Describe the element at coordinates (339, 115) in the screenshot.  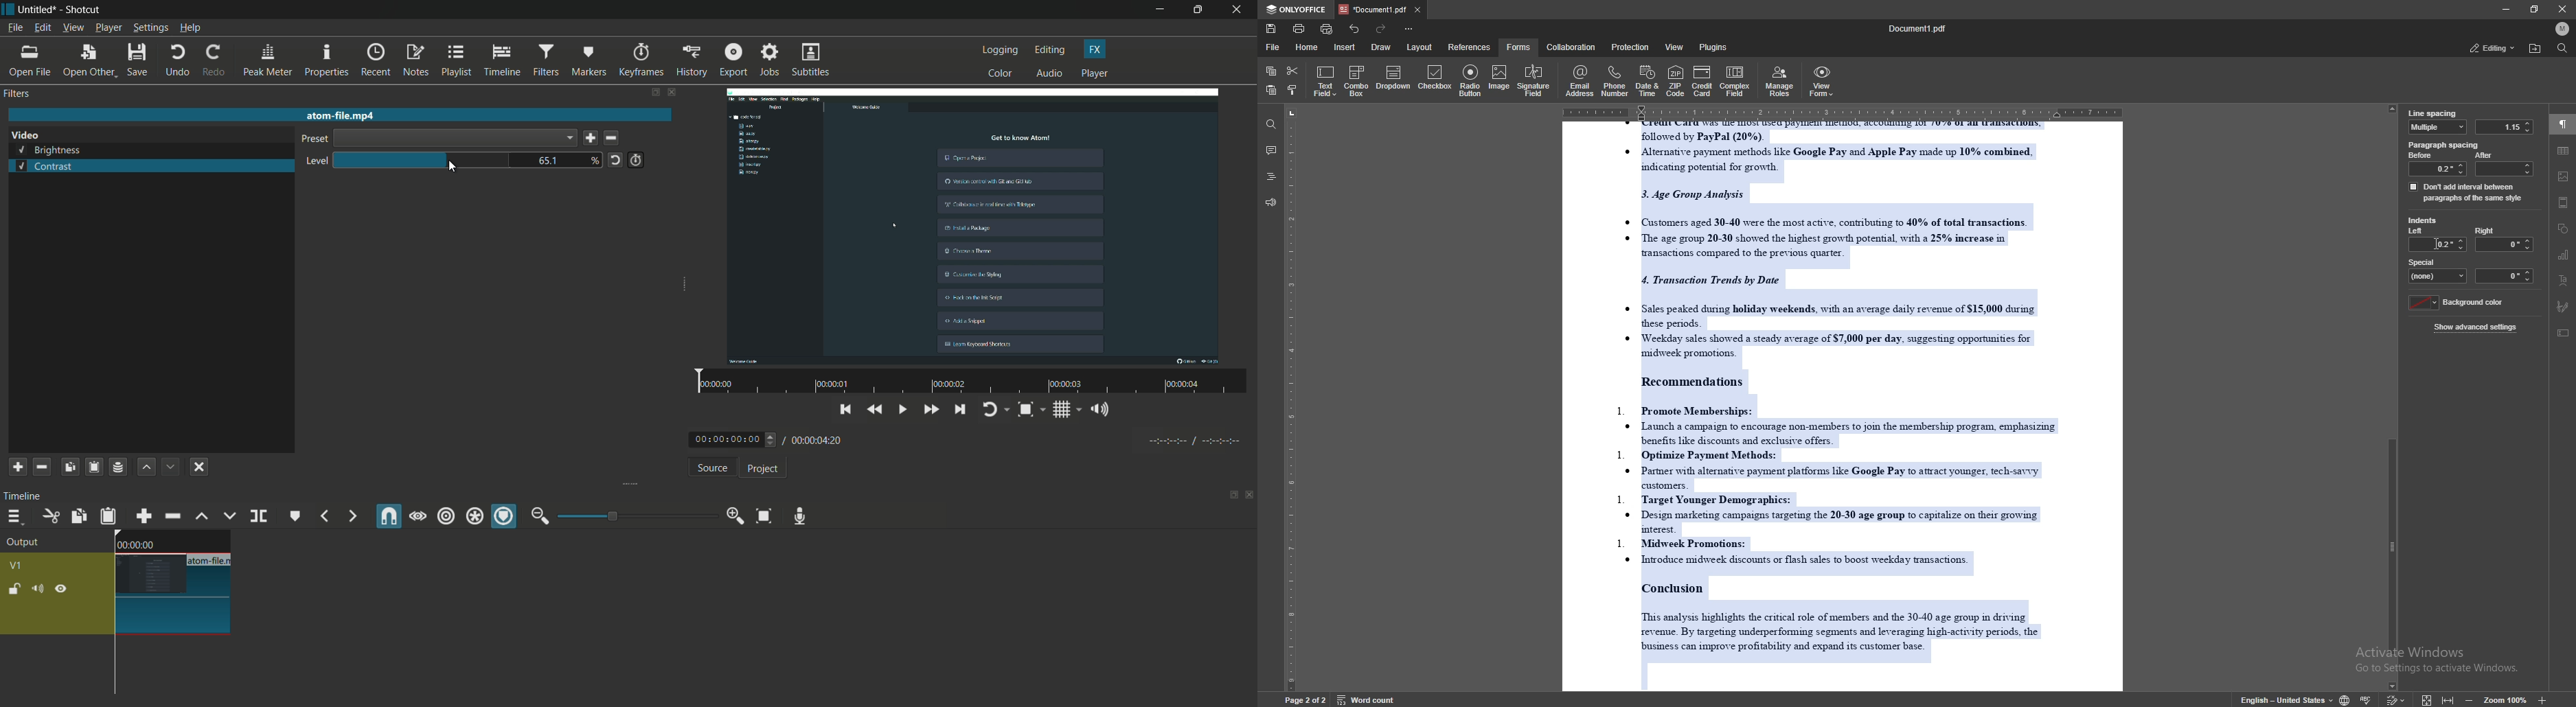
I see `atom-file.mp4` at that location.